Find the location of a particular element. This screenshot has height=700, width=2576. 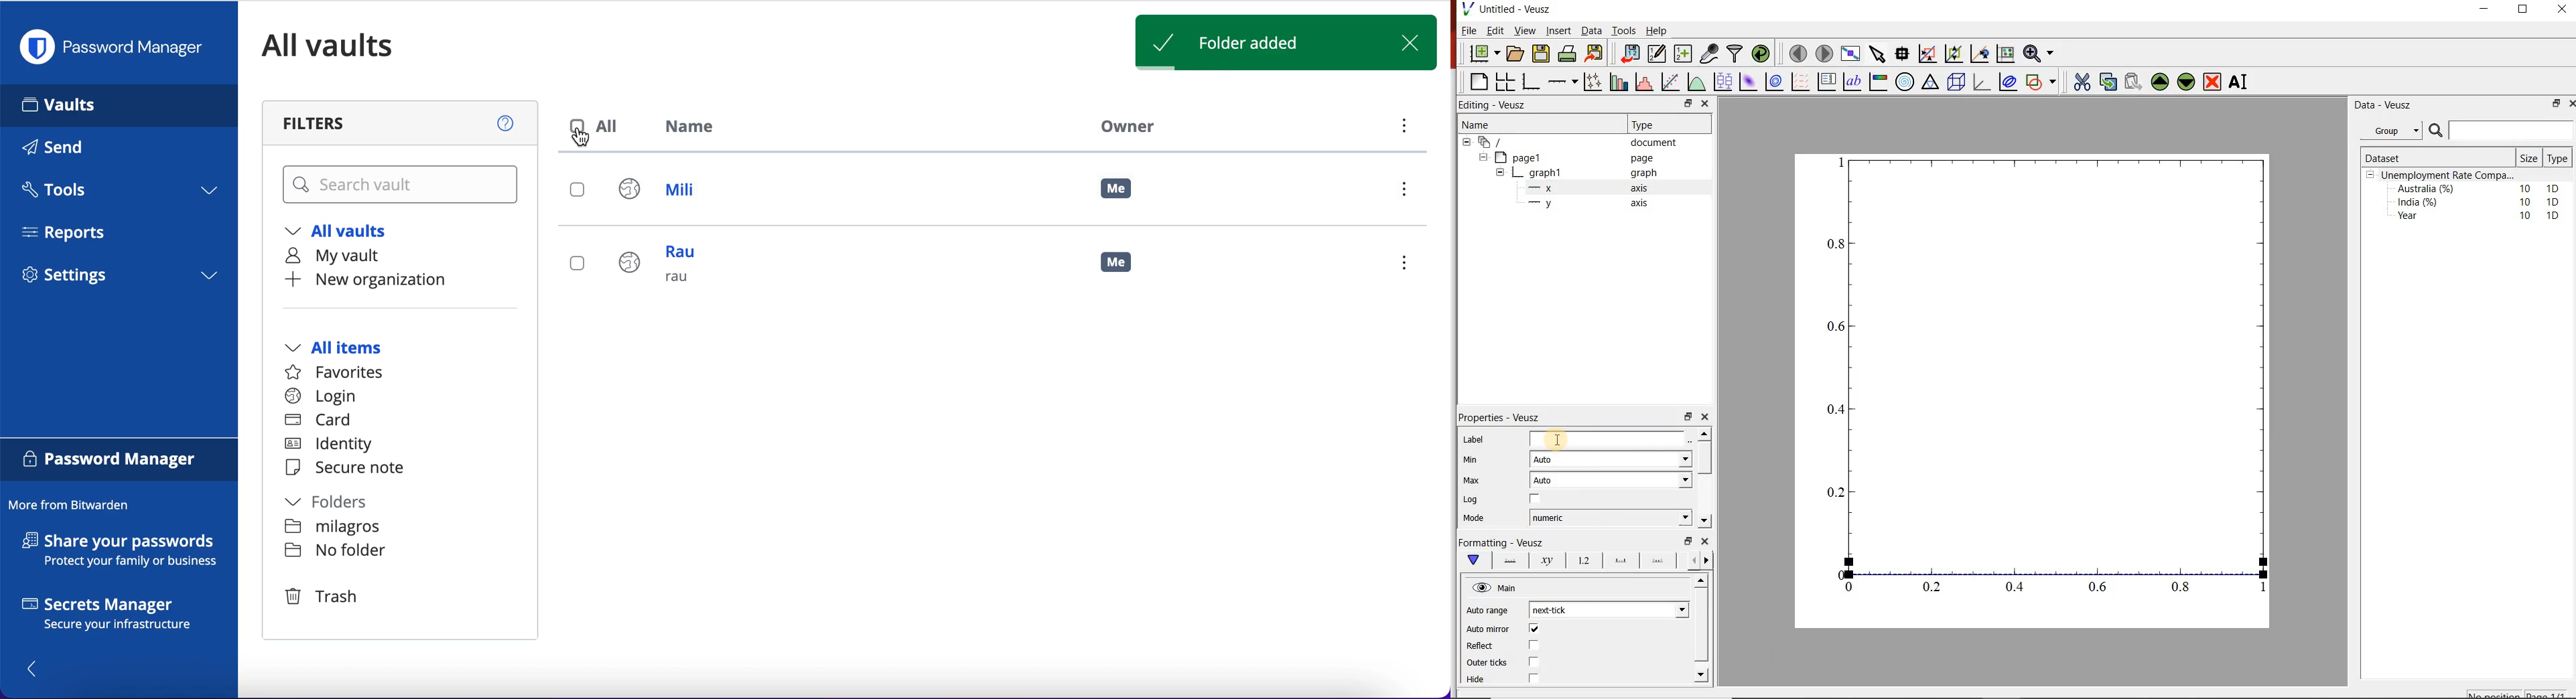

secrets manager secure your infrastructure is located at coordinates (120, 616).